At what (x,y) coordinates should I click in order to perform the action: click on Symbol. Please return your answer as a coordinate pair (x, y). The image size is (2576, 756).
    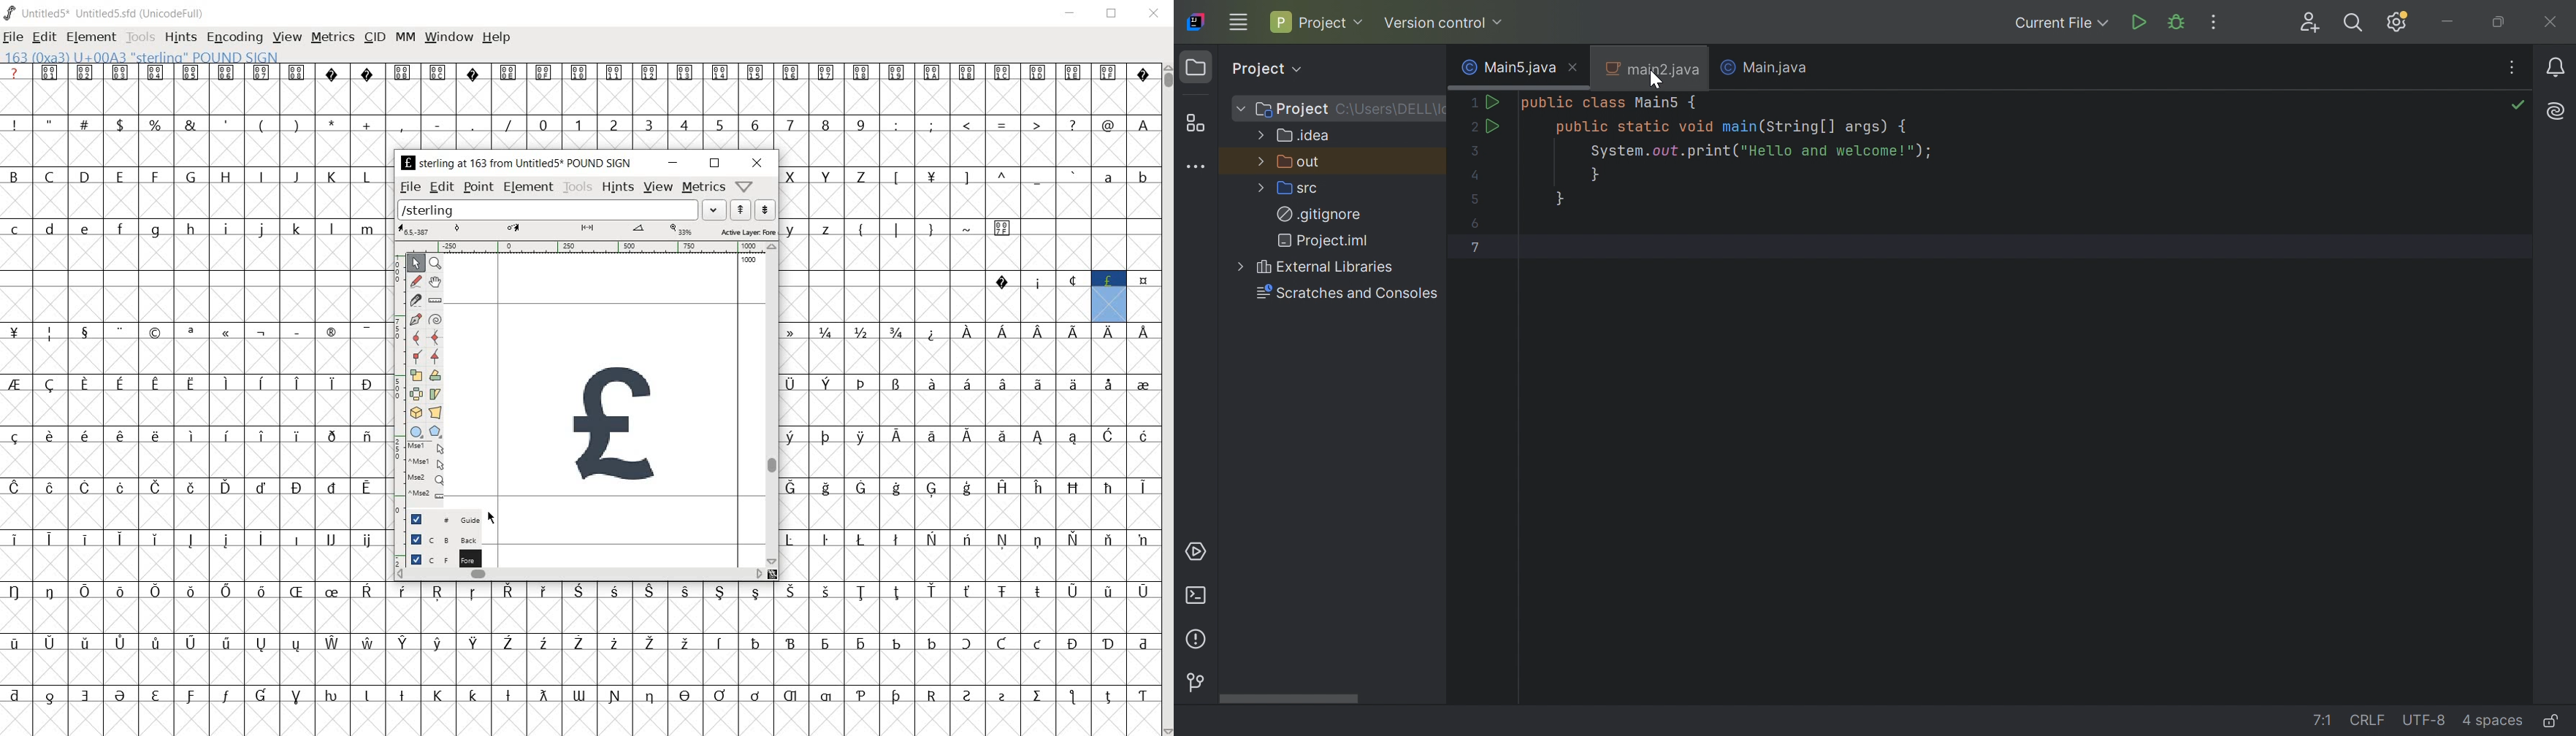
    Looking at the image, I should click on (119, 590).